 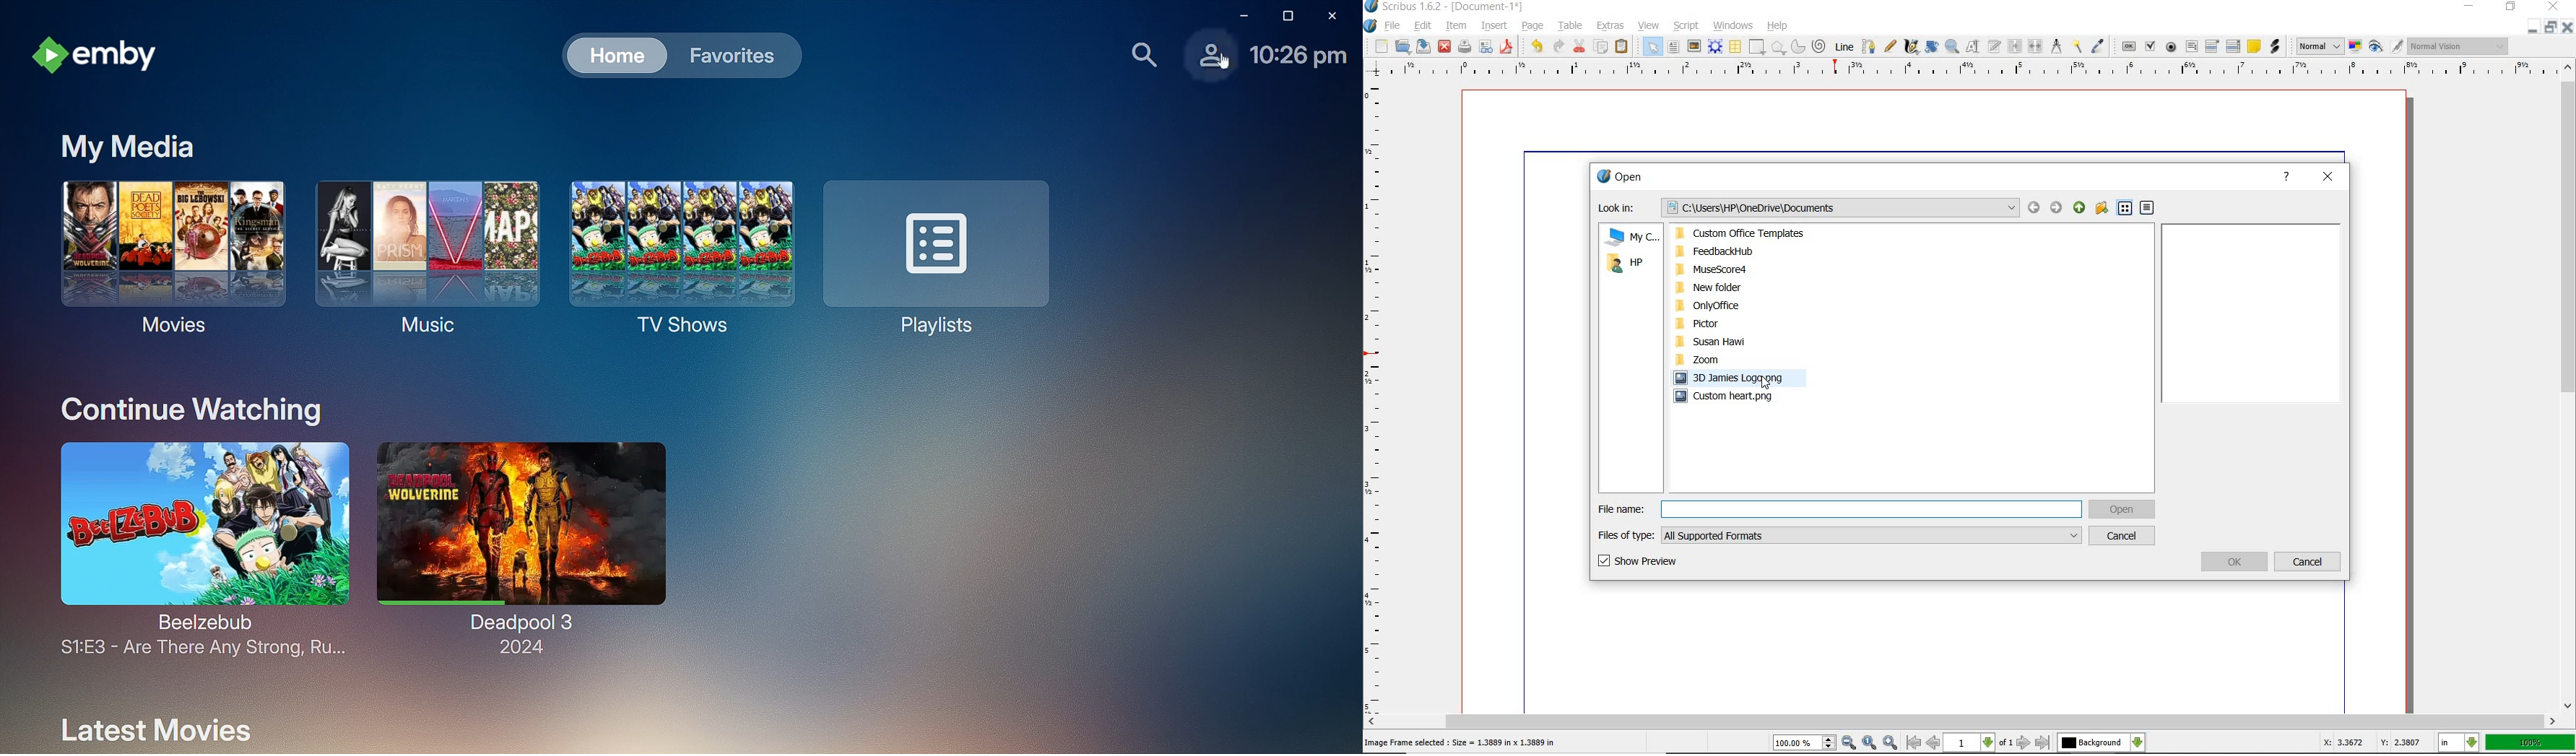 I want to click on redo, so click(x=1558, y=47).